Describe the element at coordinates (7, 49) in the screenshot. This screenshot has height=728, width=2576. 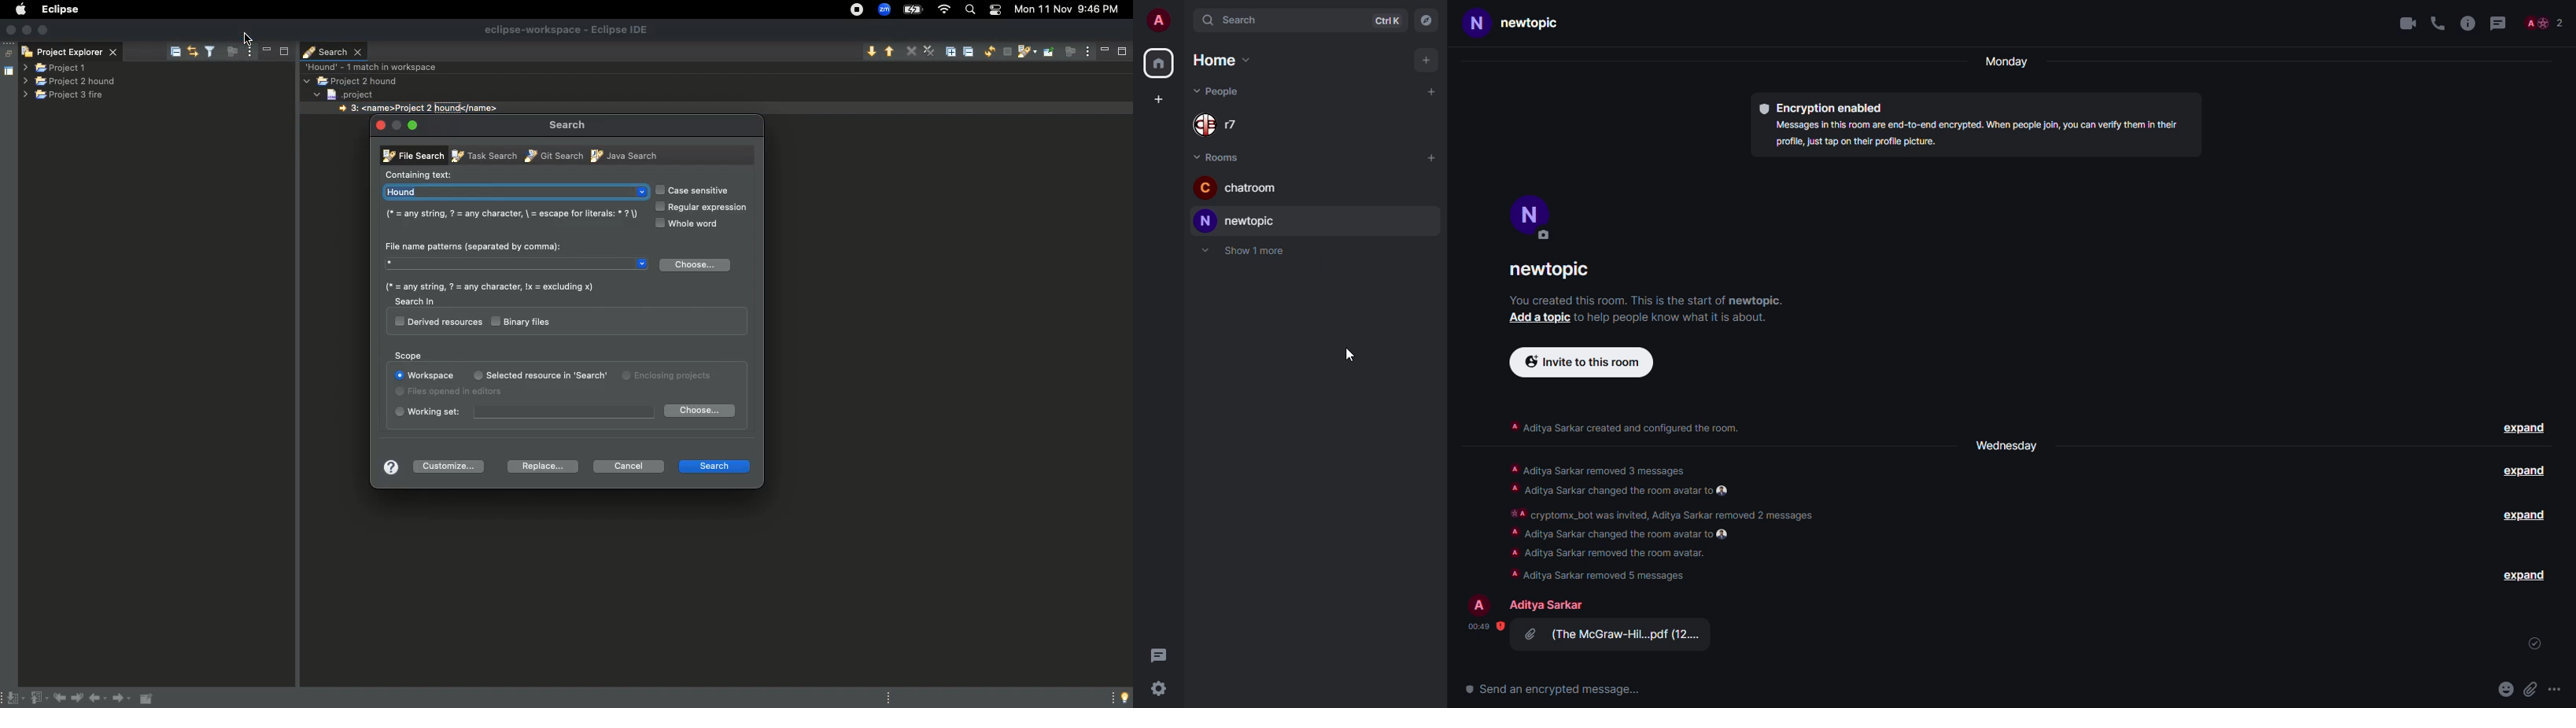
I see `restore` at that location.